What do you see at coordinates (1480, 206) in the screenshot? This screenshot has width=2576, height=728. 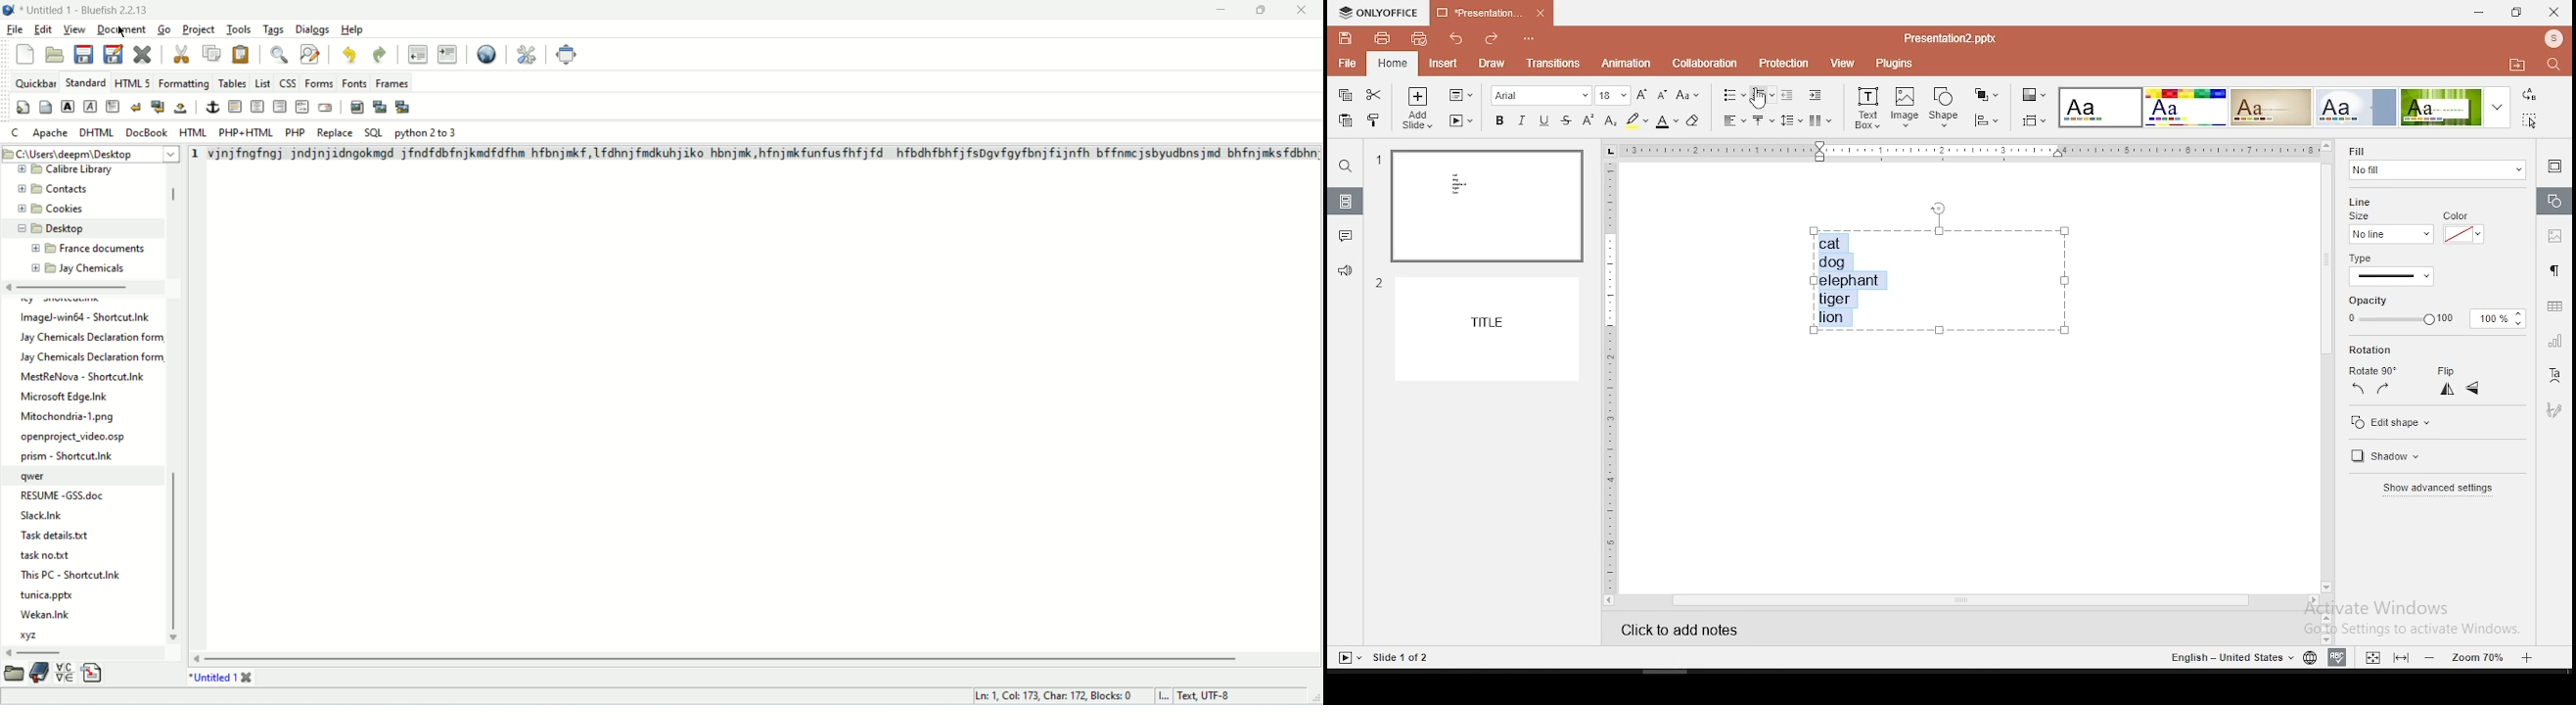 I see `slide 1` at bounding box center [1480, 206].